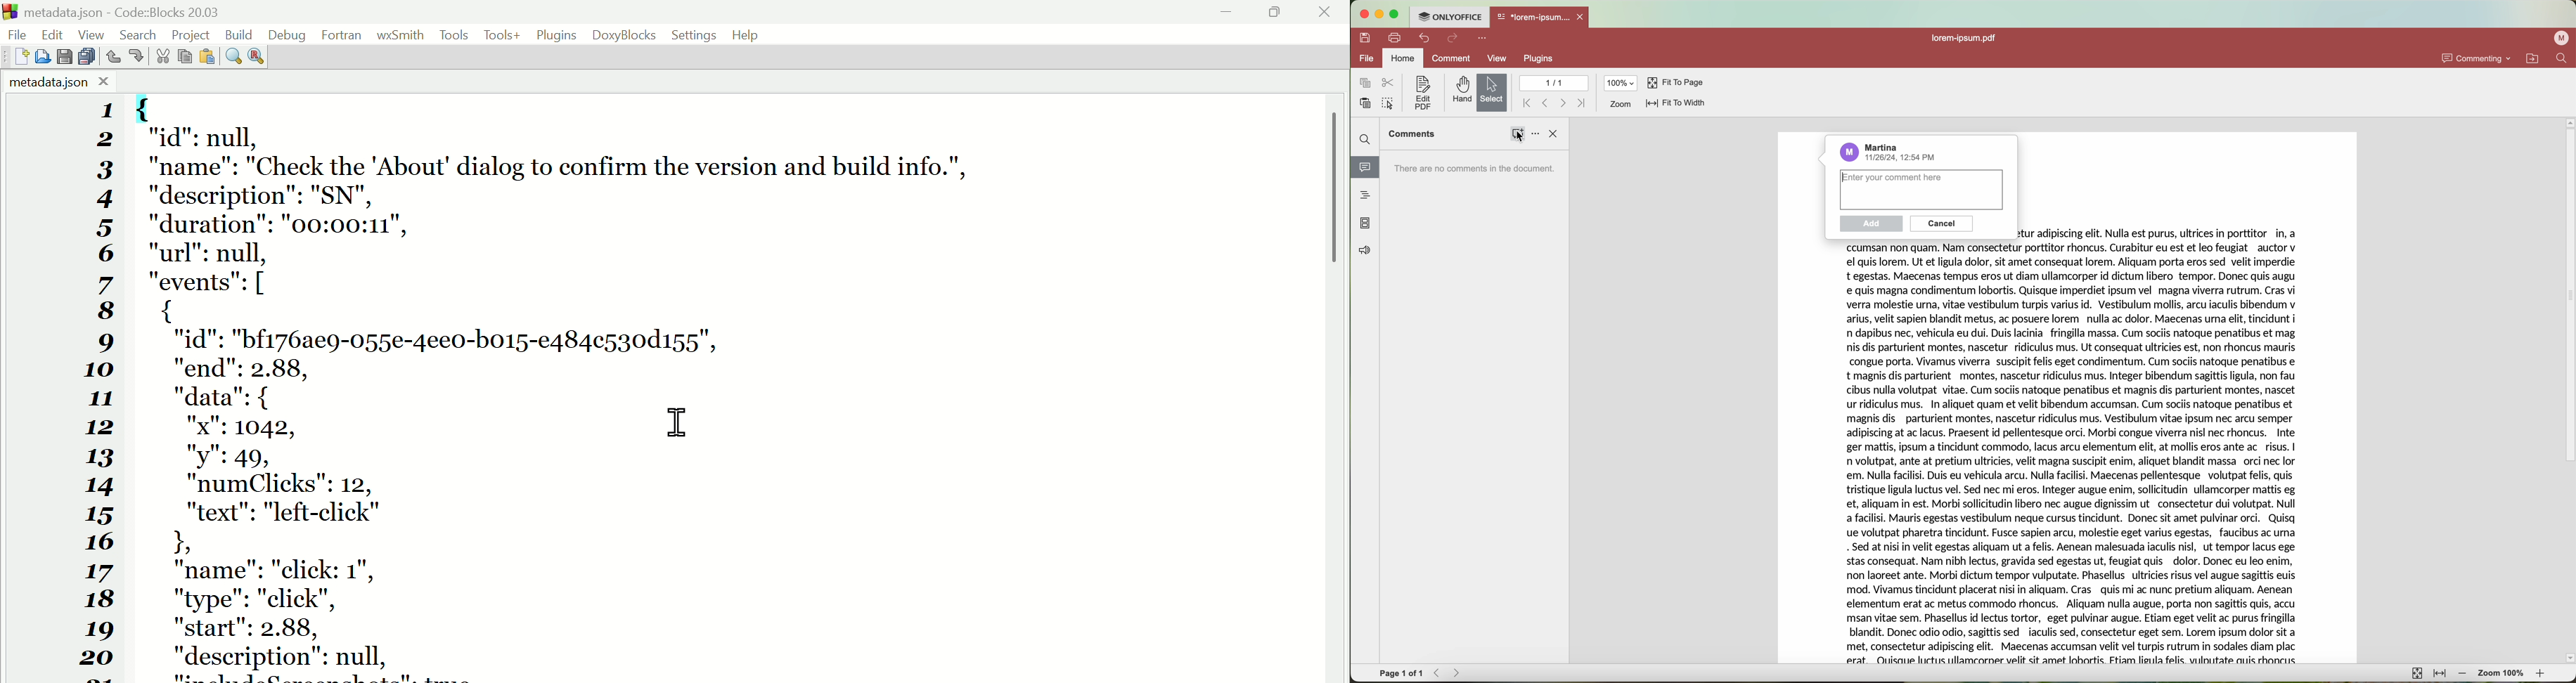 The image size is (2576, 700). What do you see at coordinates (98, 389) in the screenshot?
I see `1
2
3
4
5
6
7
8
9

10
11
12
13
14
15
16
17
18
19
20
21
22
23
24
25
26` at bounding box center [98, 389].